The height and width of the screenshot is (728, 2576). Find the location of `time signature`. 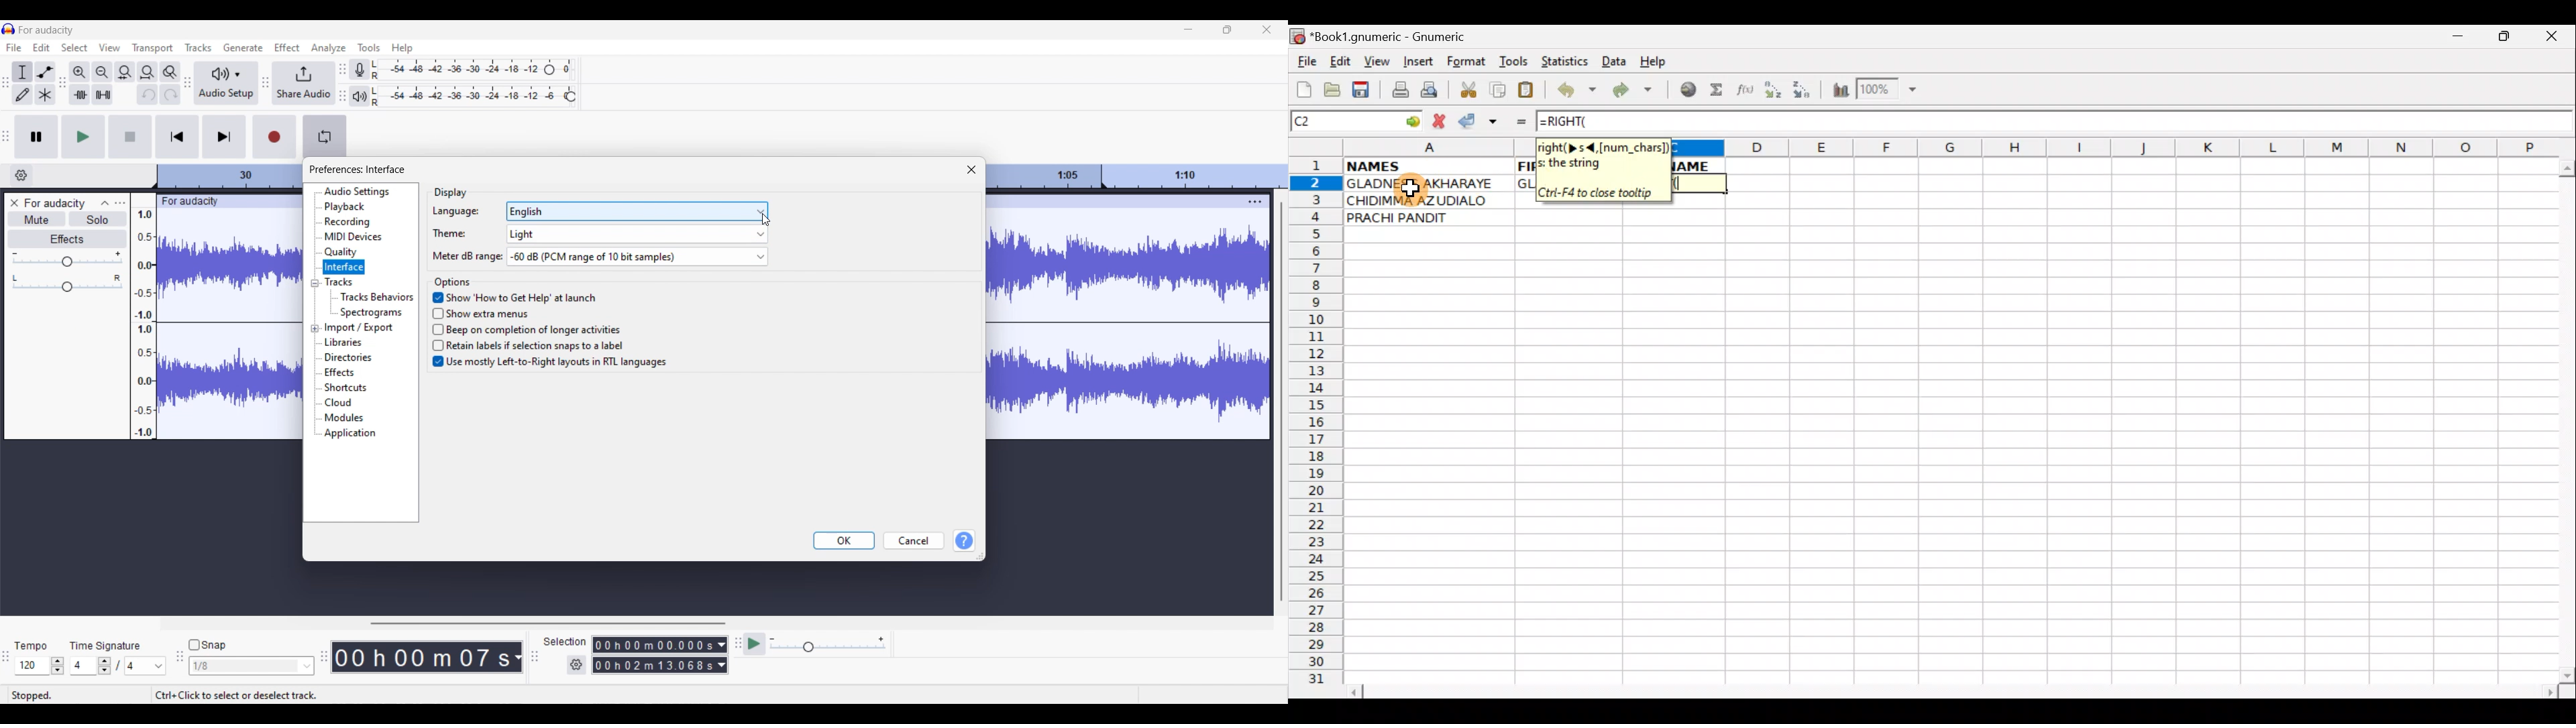

time signature is located at coordinates (106, 646).